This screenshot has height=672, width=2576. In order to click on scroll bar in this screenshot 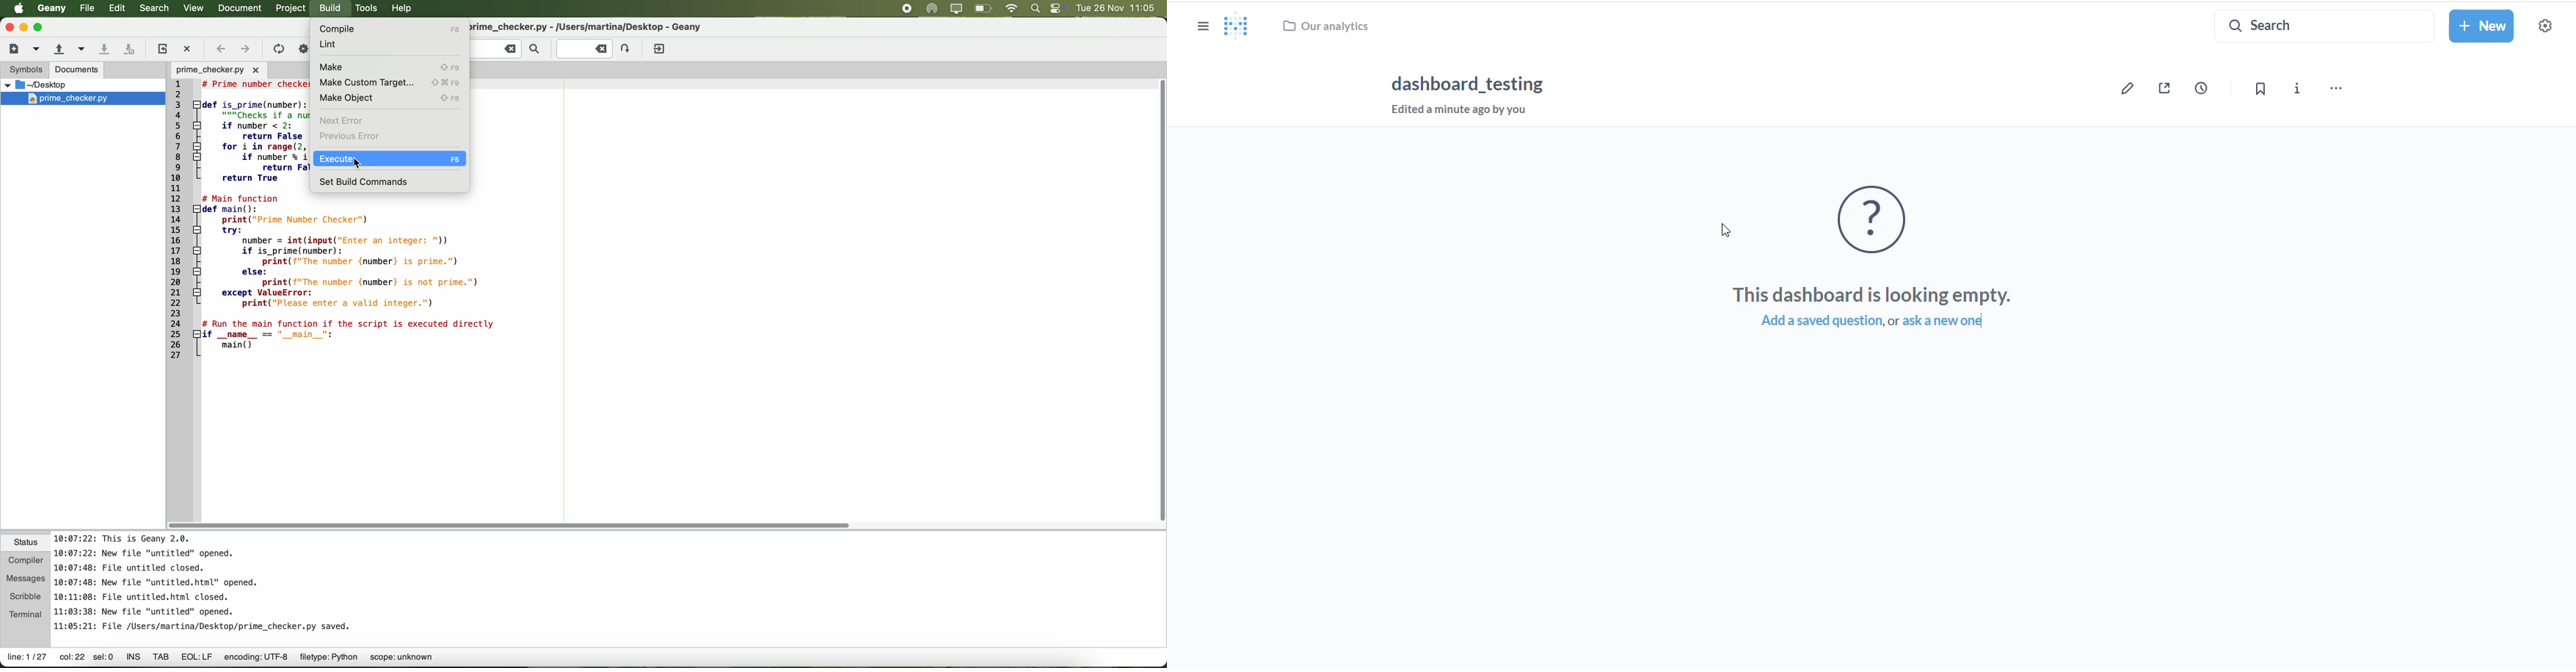, I will do `click(1152, 301)`.